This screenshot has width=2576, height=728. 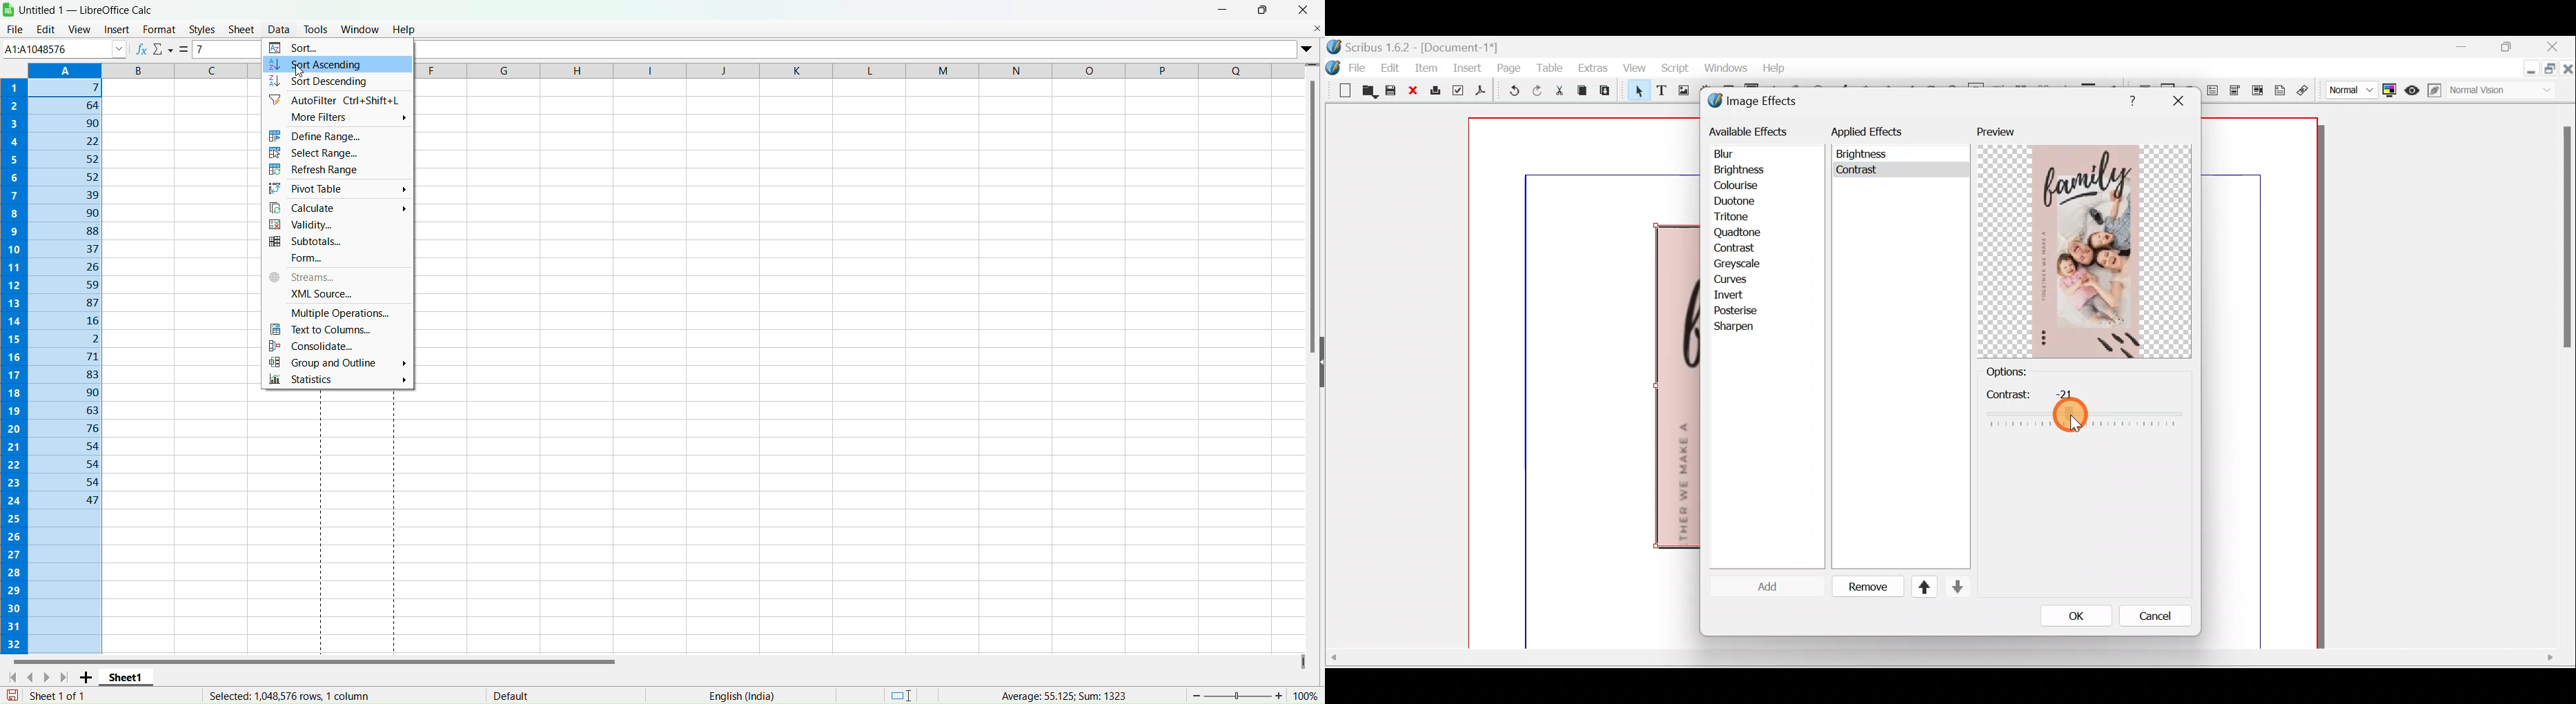 I want to click on Previous, so click(x=35, y=676).